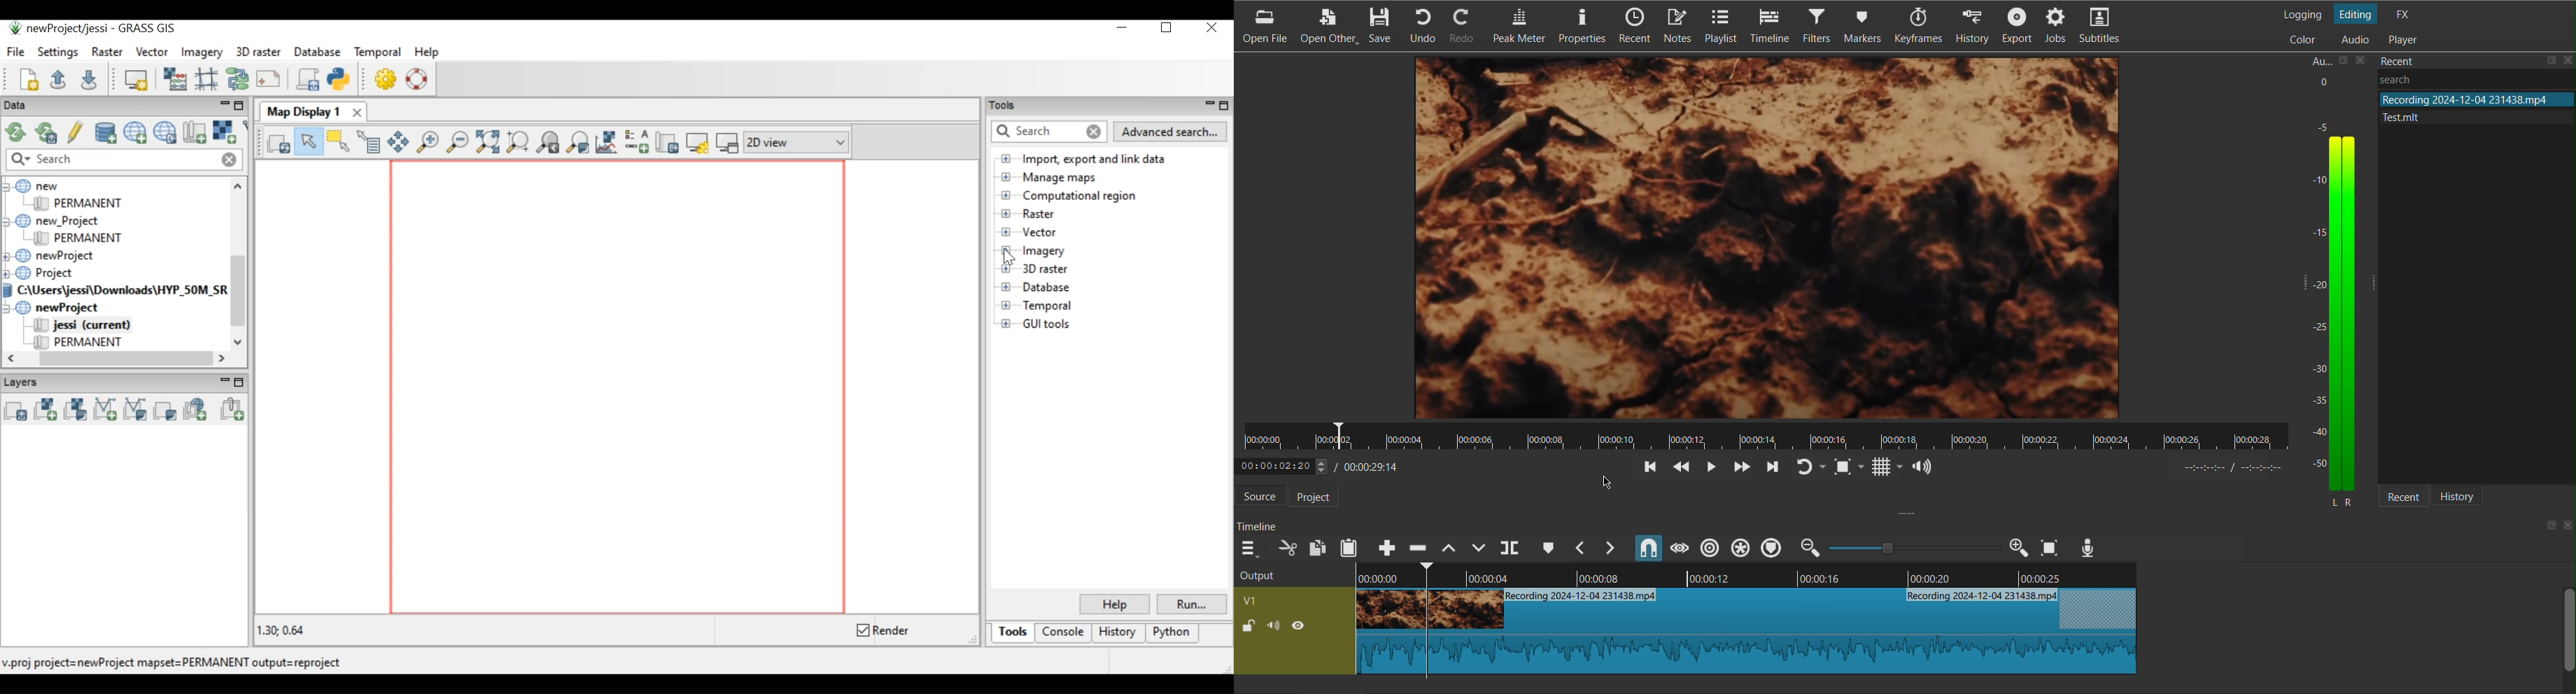 The width and height of the screenshot is (2576, 700). I want to click on Recent, so click(2405, 497).